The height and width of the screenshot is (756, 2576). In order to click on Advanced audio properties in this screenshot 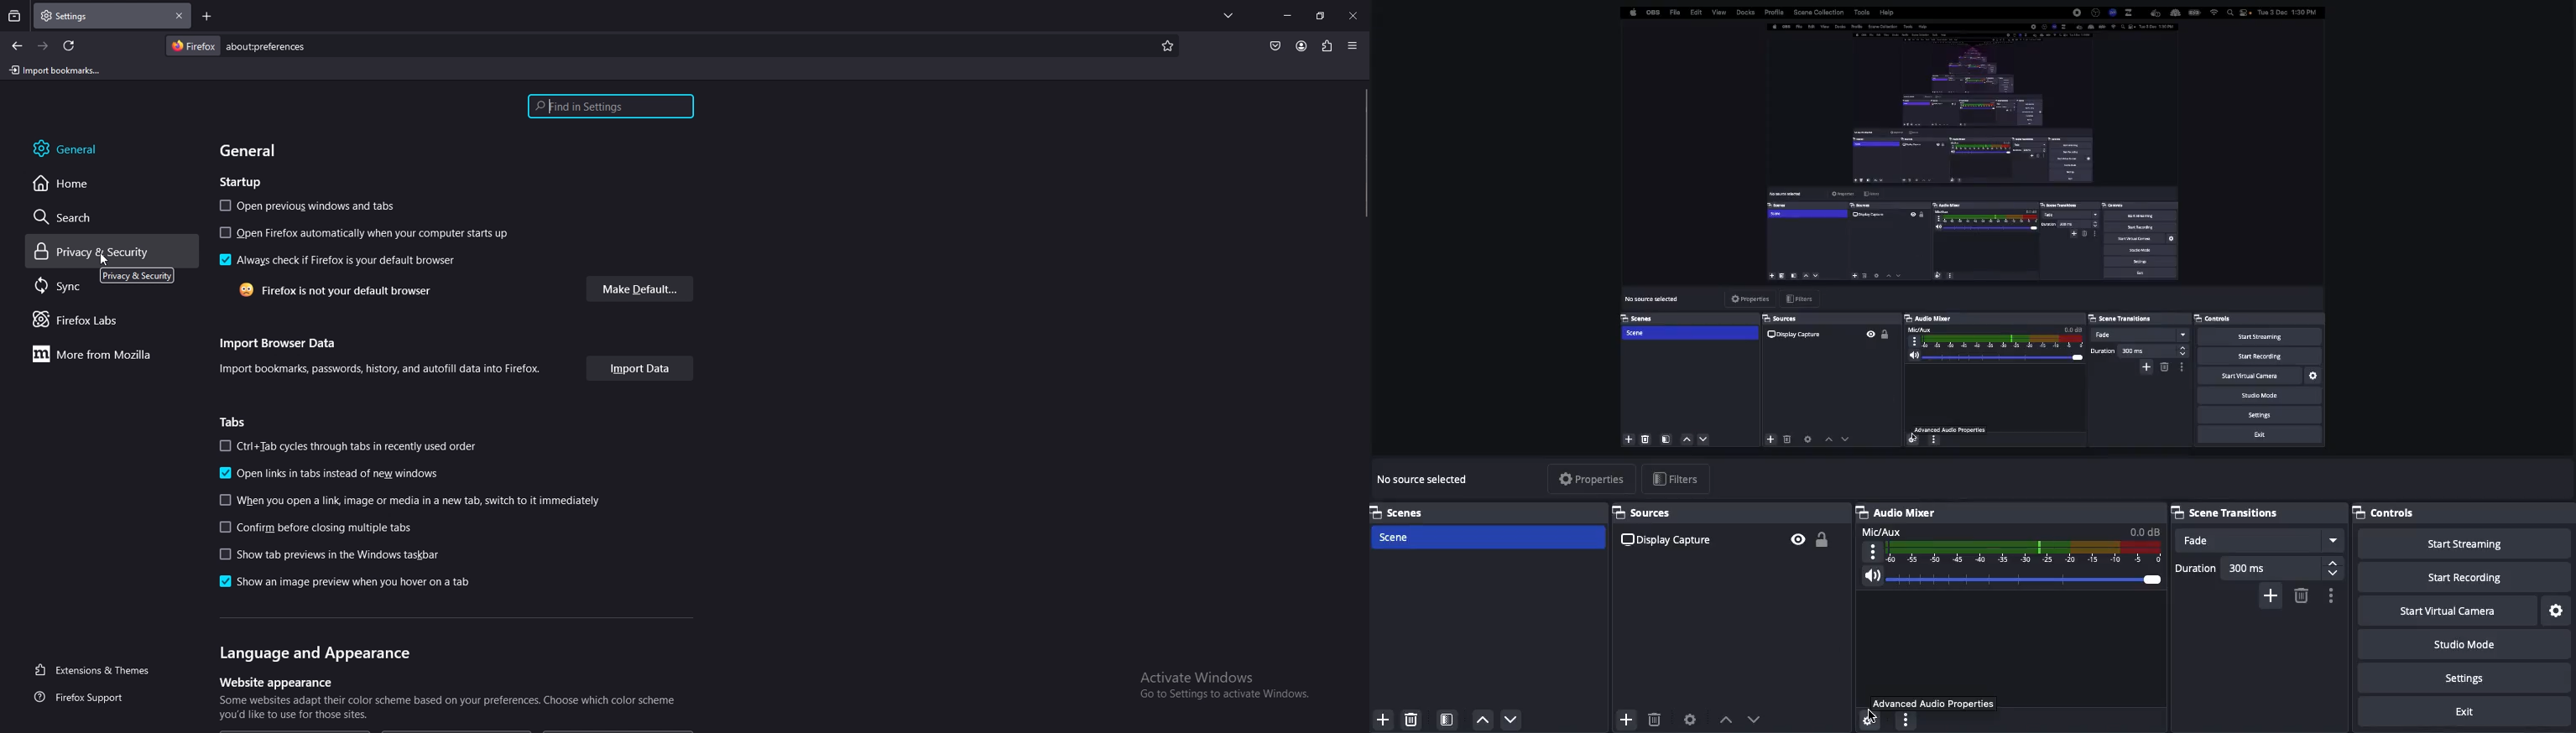, I will do `click(1936, 700)`.